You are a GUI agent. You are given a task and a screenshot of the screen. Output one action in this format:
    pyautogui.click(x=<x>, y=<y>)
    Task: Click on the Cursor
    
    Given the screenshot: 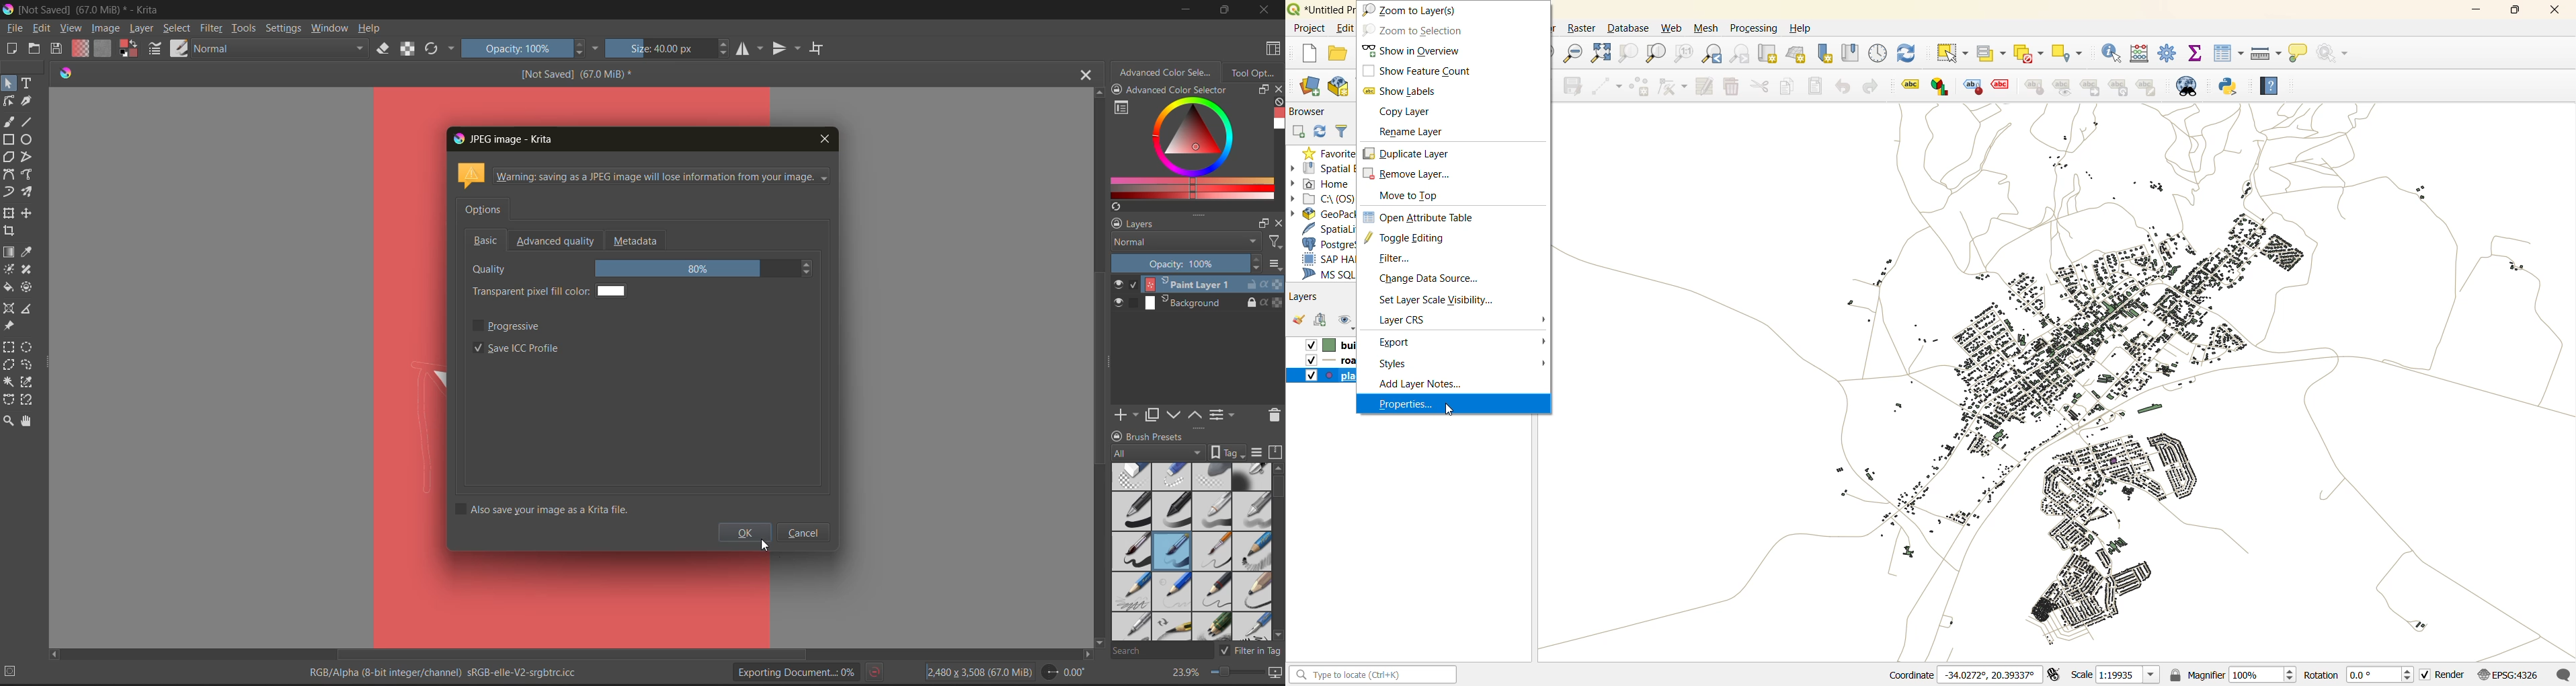 What is the action you would take?
    pyautogui.click(x=765, y=546)
    